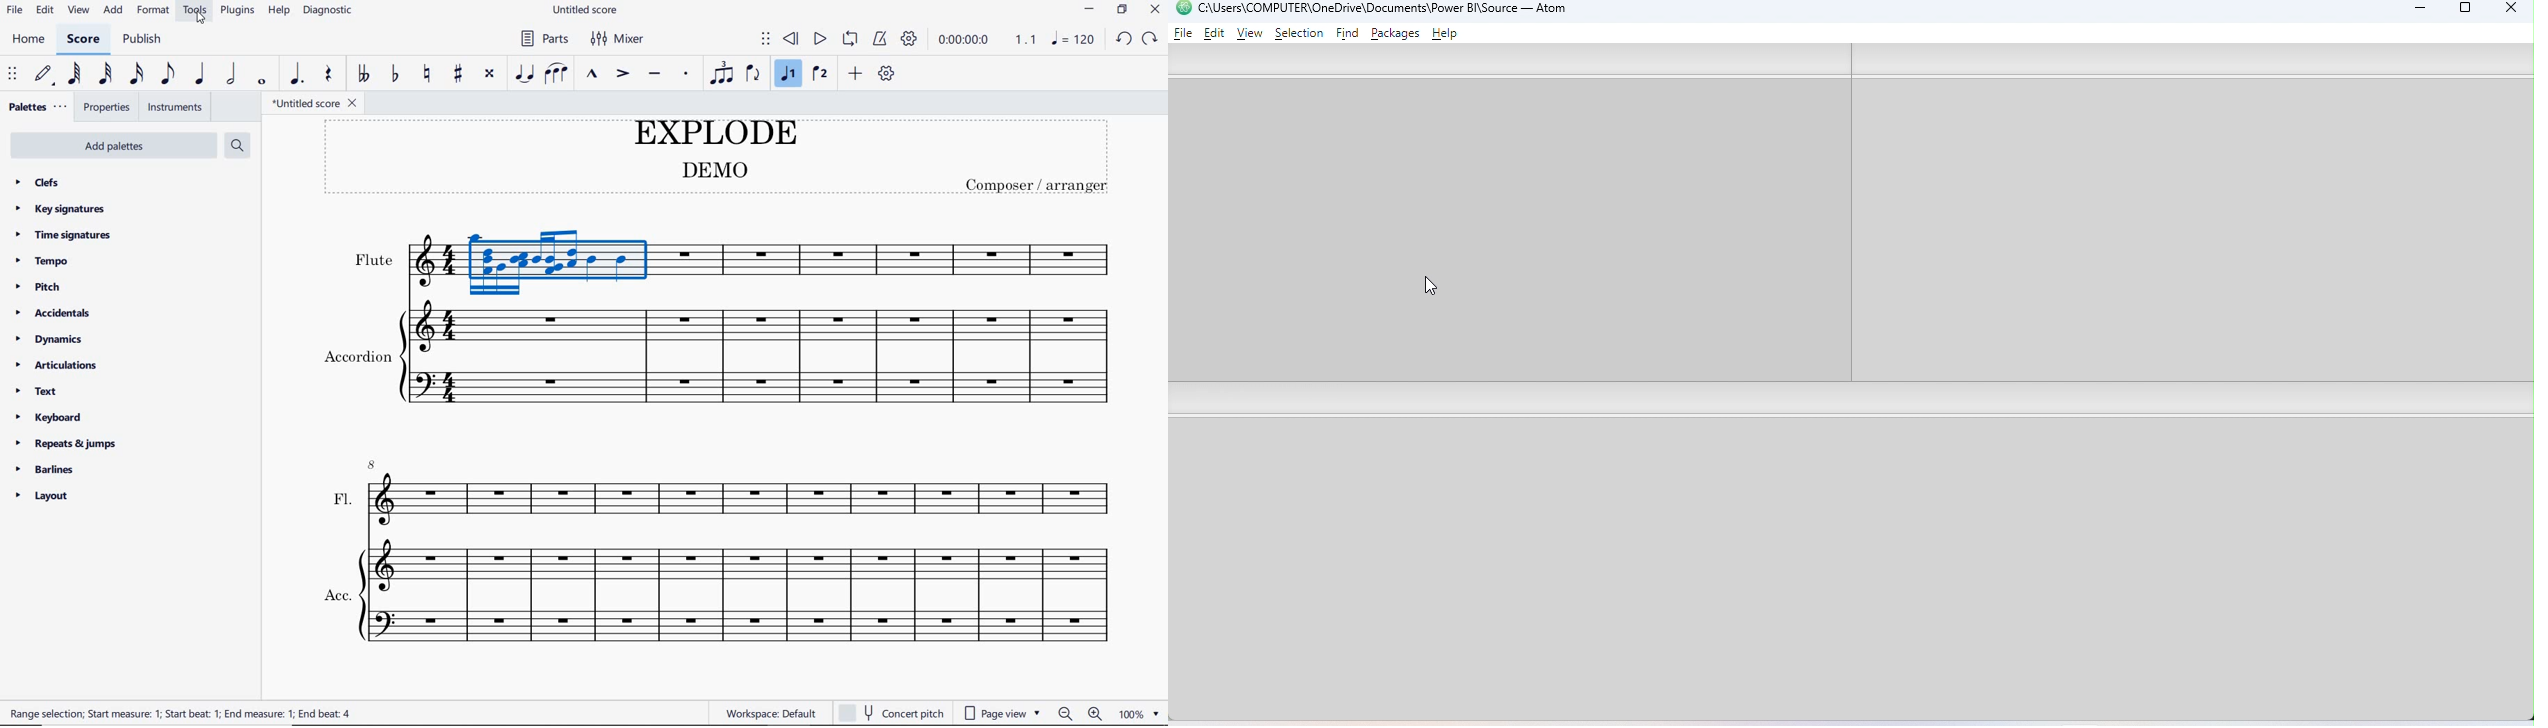 This screenshot has width=2548, height=728. What do you see at coordinates (57, 313) in the screenshot?
I see `accidentals` at bounding box center [57, 313].